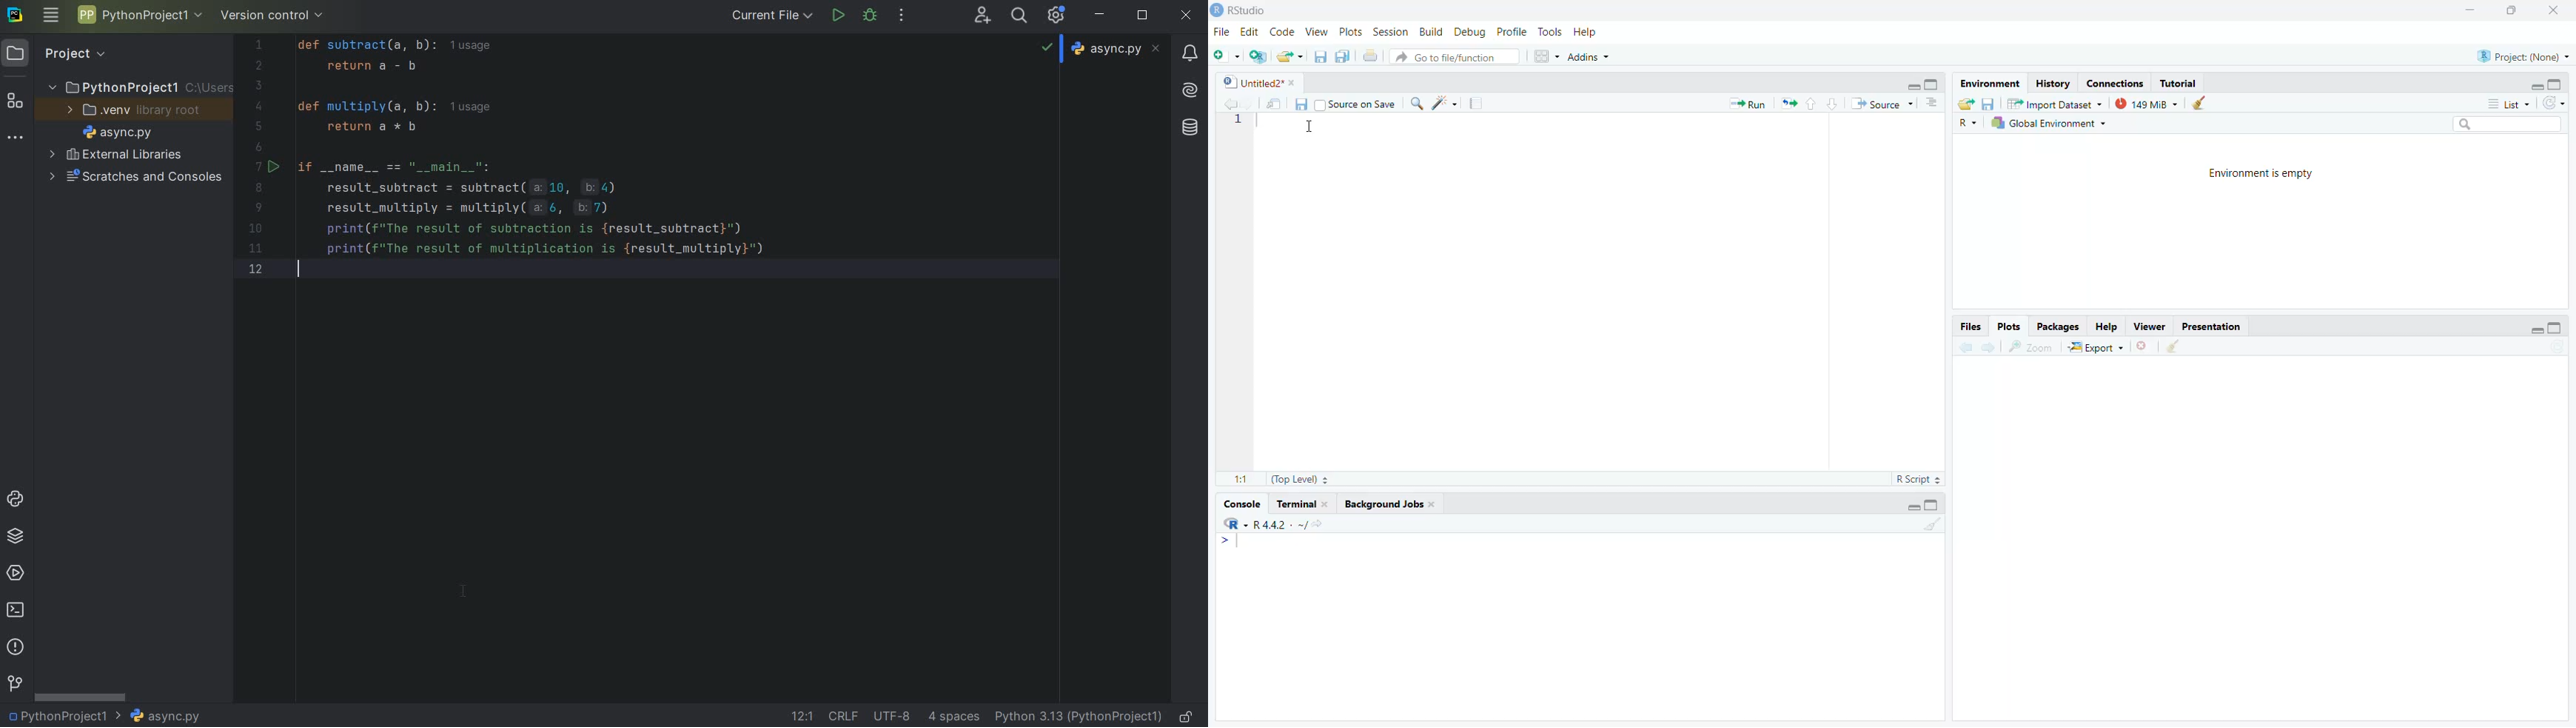  What do you see at coordinates (1591, 56) in the screenshot?
I see `Addins` at bounding box center [1591, 56].